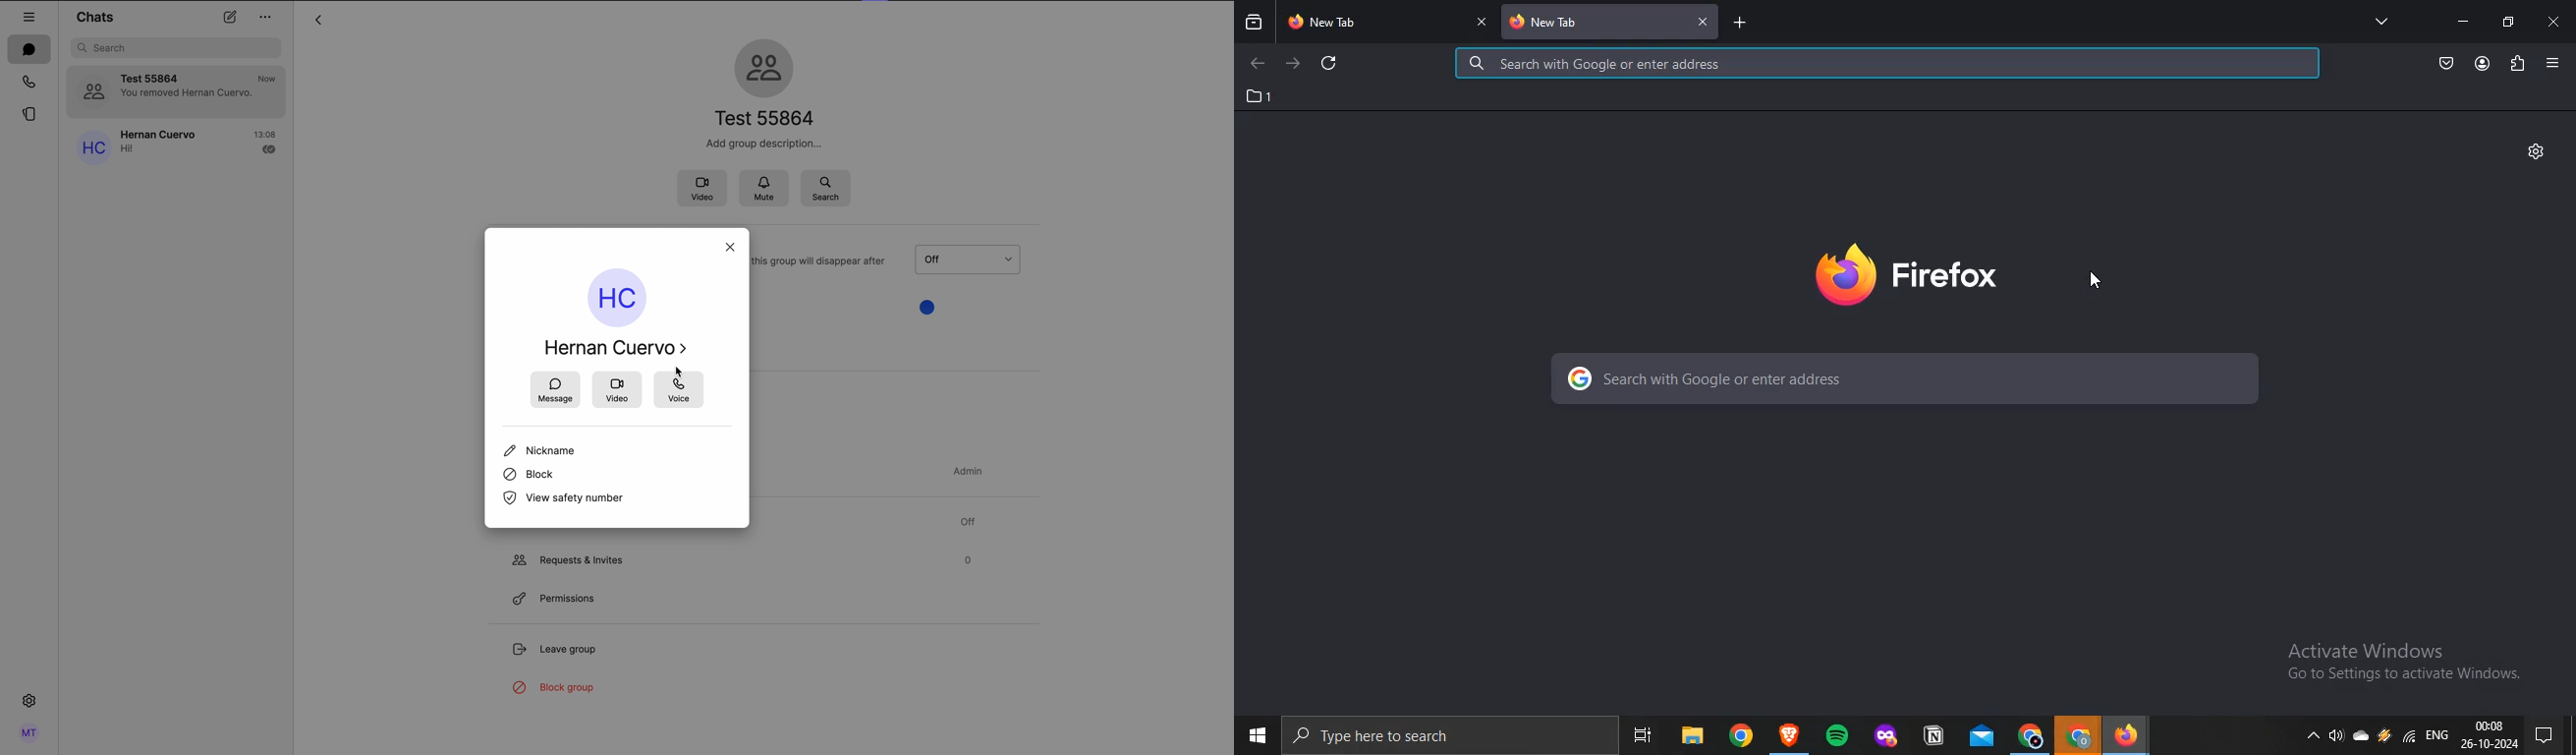 This screenshot has width=2576, height=756. Describe the element at coordinates (764, 92) in the screenshot. I see `group name` at that location.